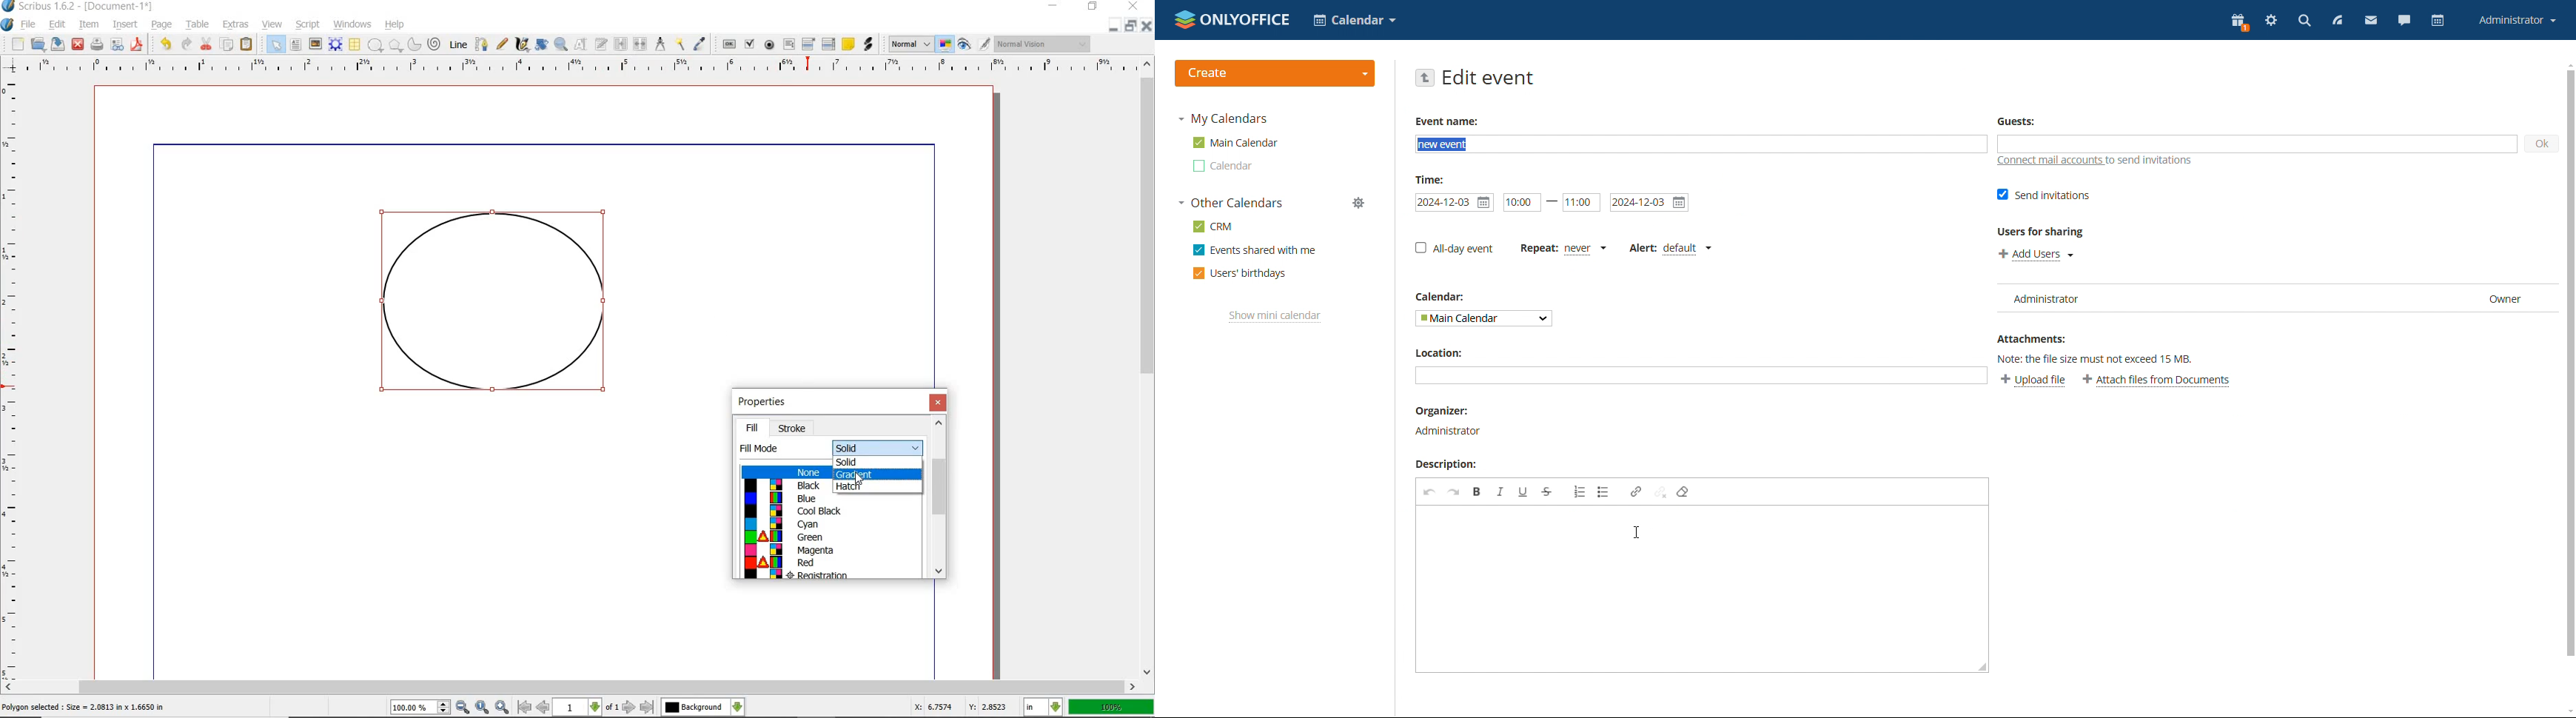 The image size is (2576, 728). What do you see at coordinates (503, 706) in the screenshot?
I see `zoom in` at bounding box center [503, 706].